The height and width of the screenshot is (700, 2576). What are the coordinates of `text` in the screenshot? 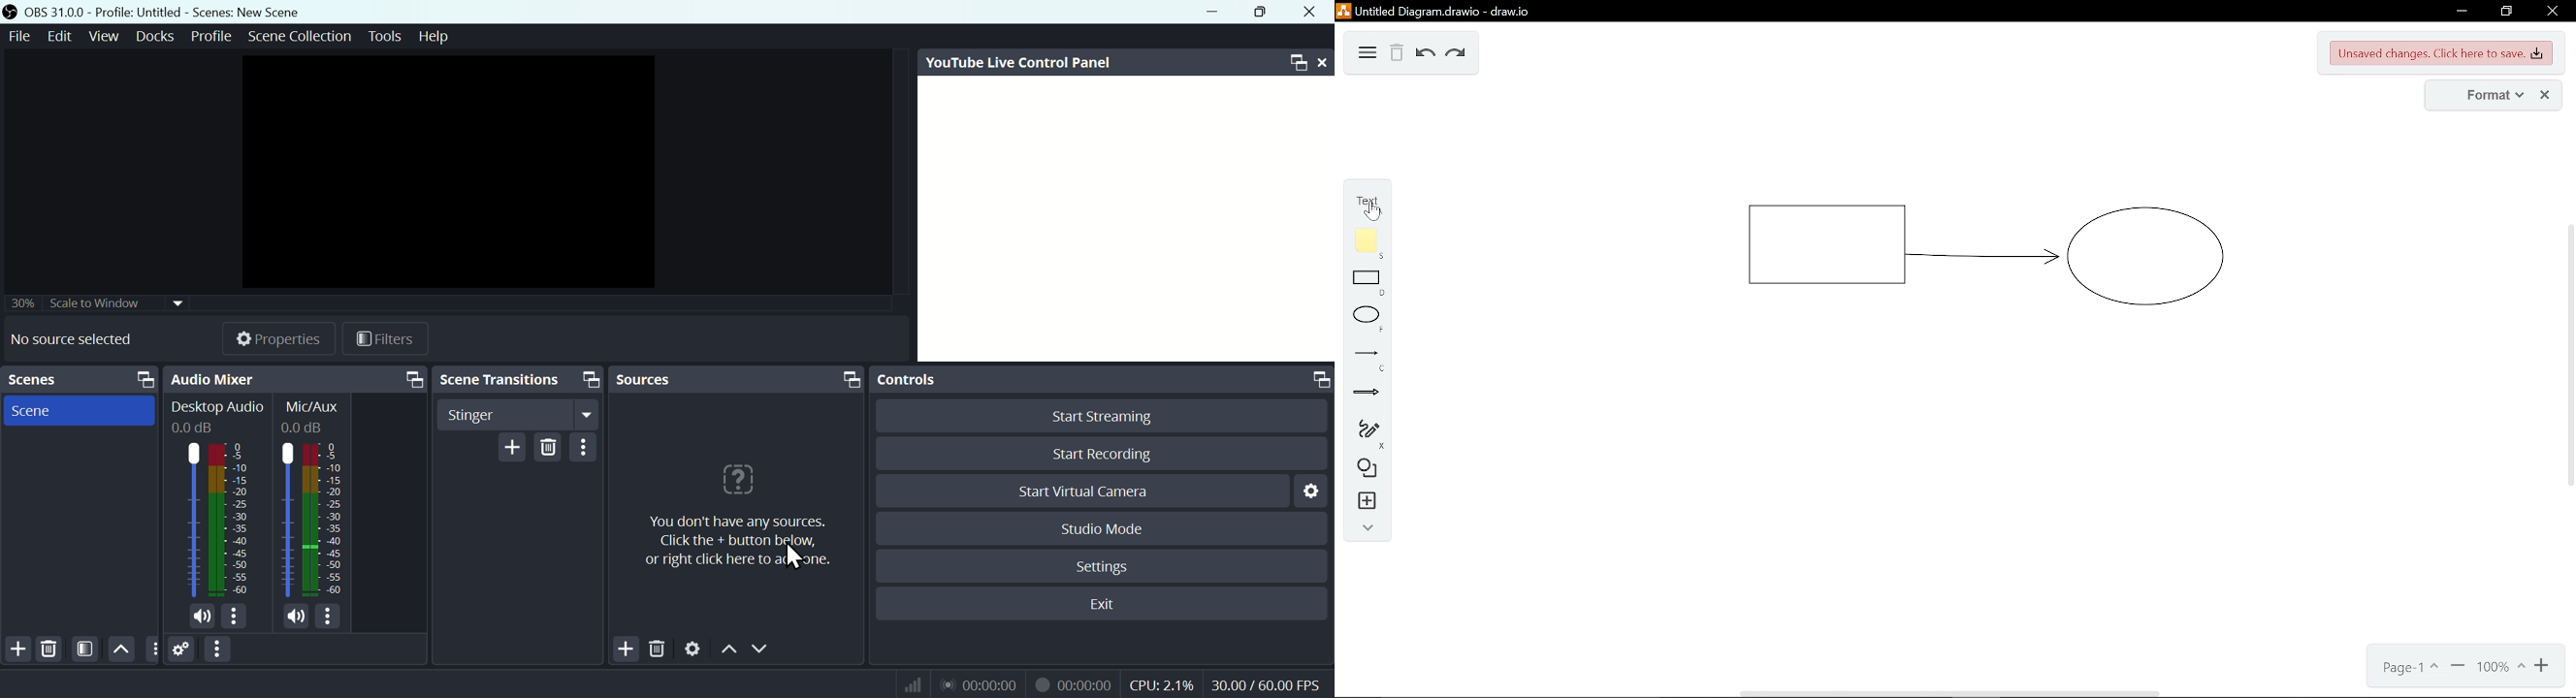 It's located at (1368, 206).